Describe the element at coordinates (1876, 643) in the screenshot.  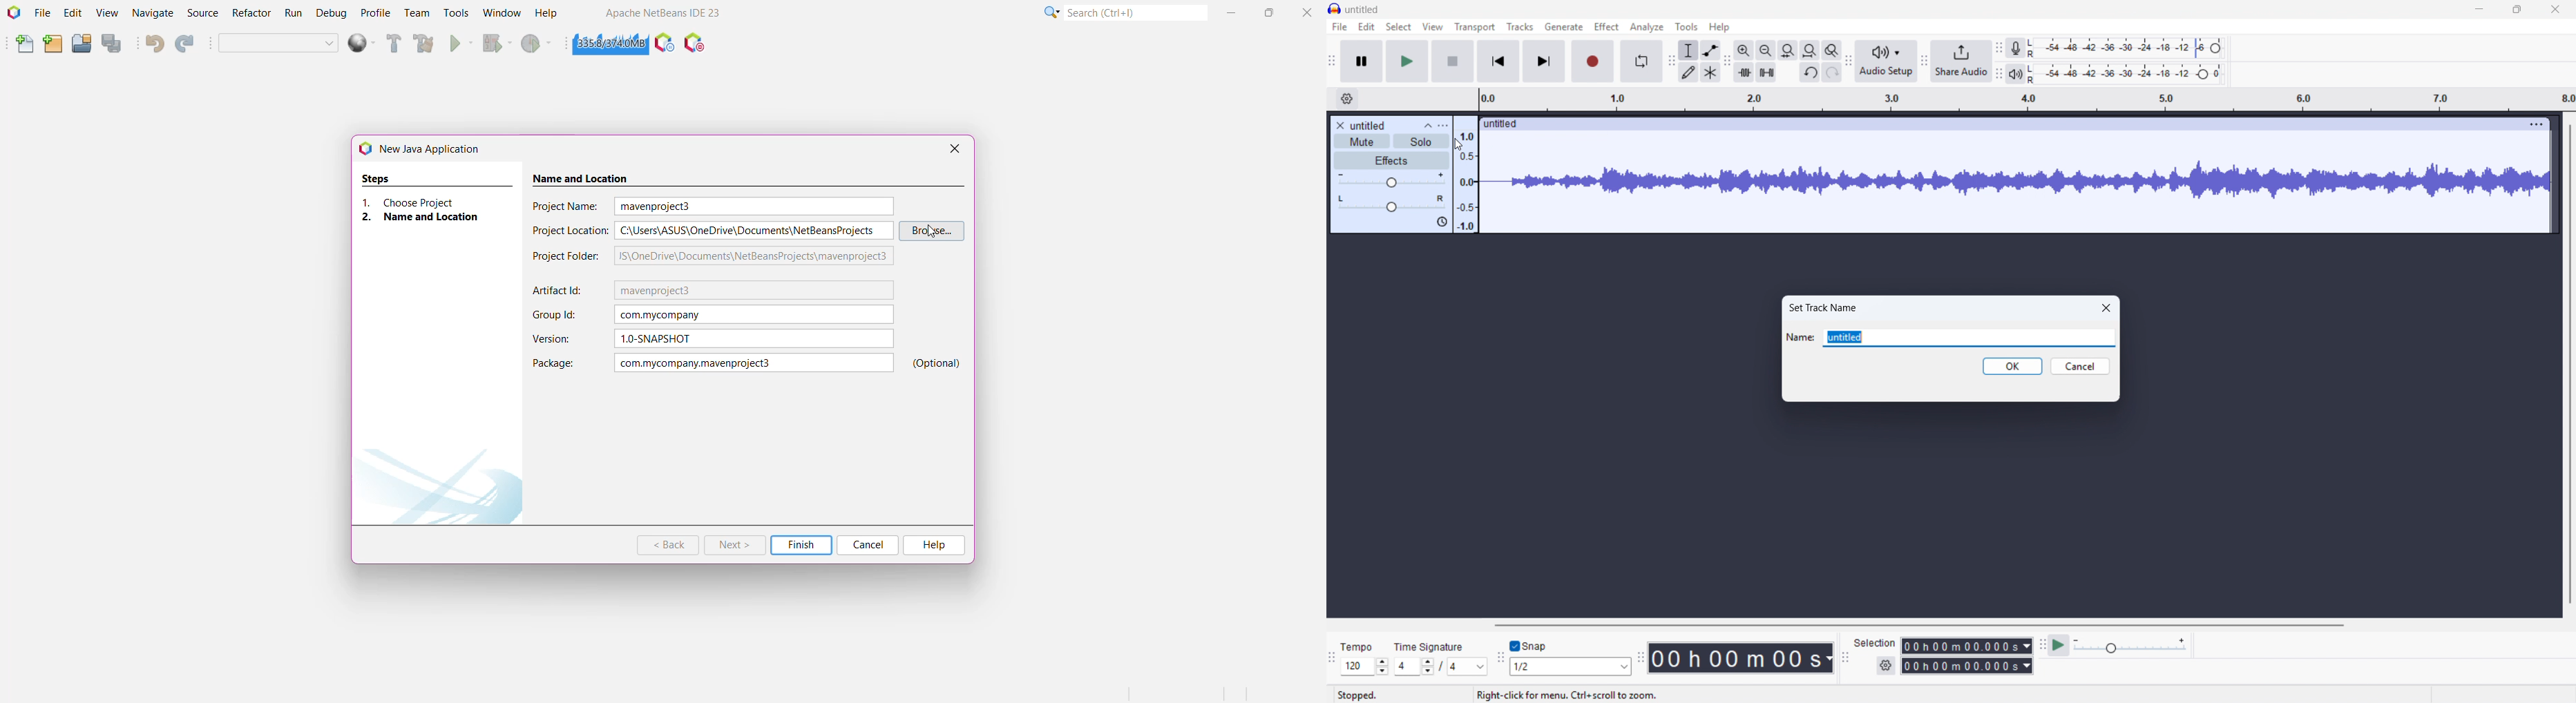
I see `Selection` at that location.